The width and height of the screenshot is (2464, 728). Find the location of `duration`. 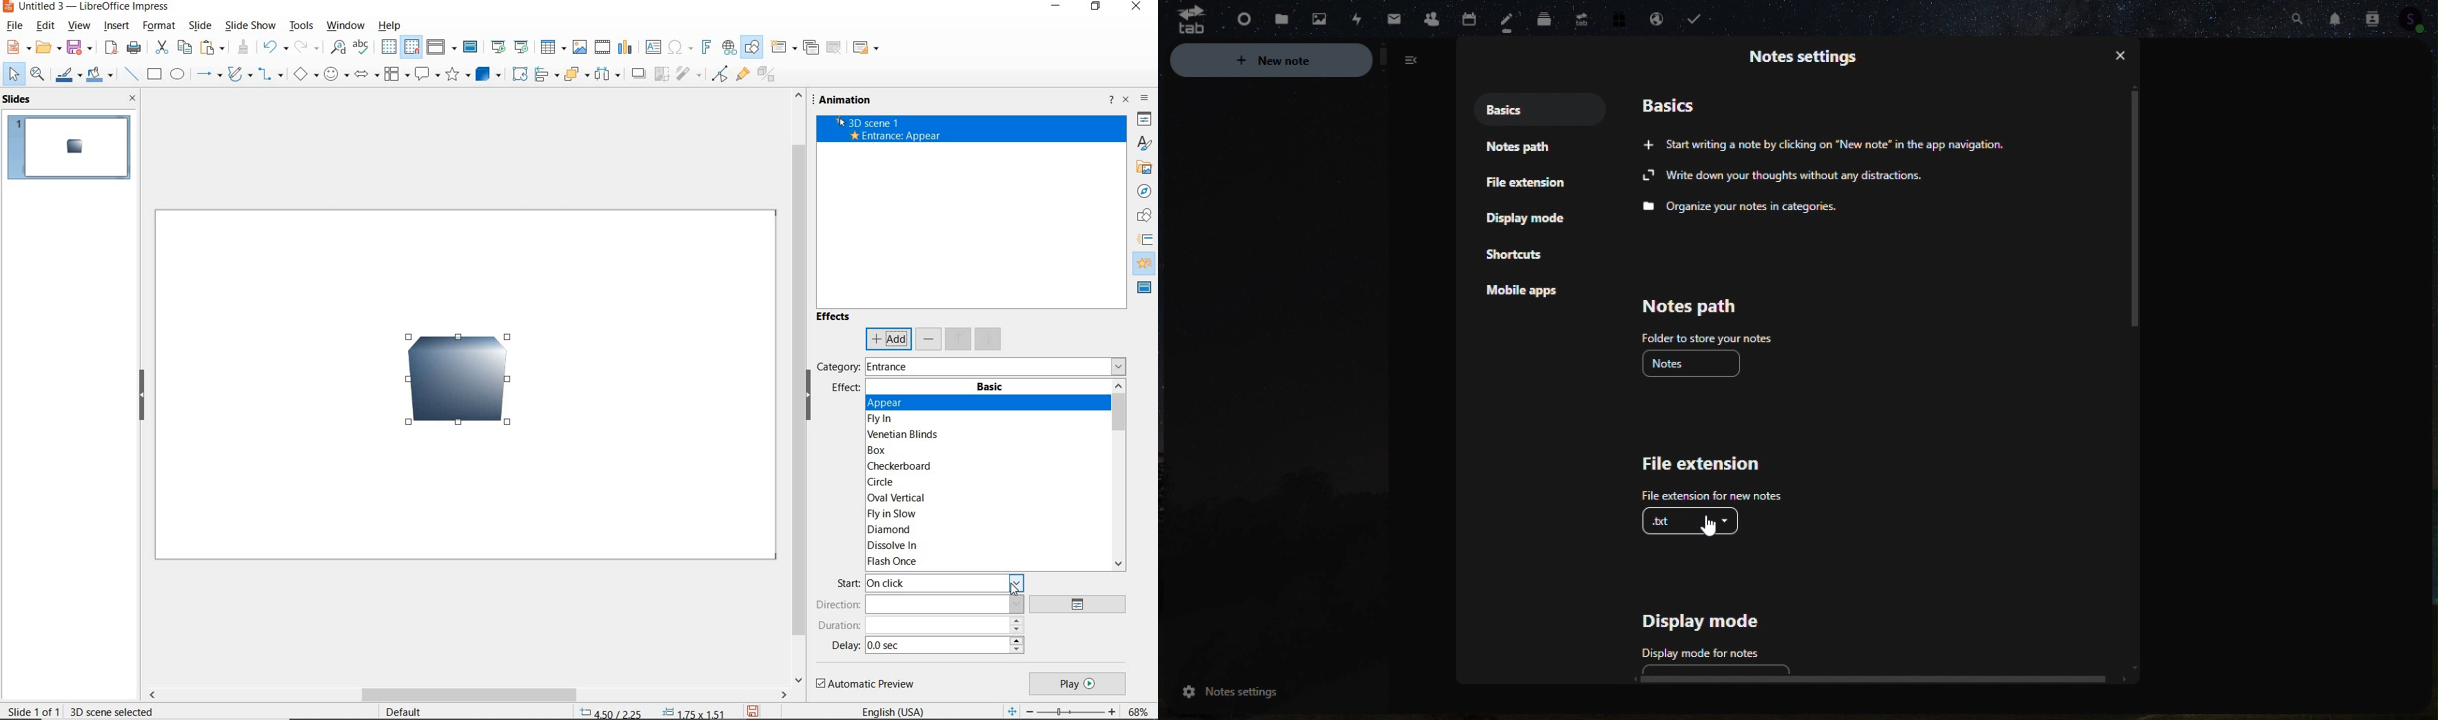

duration is located at coordinates (921, 625).